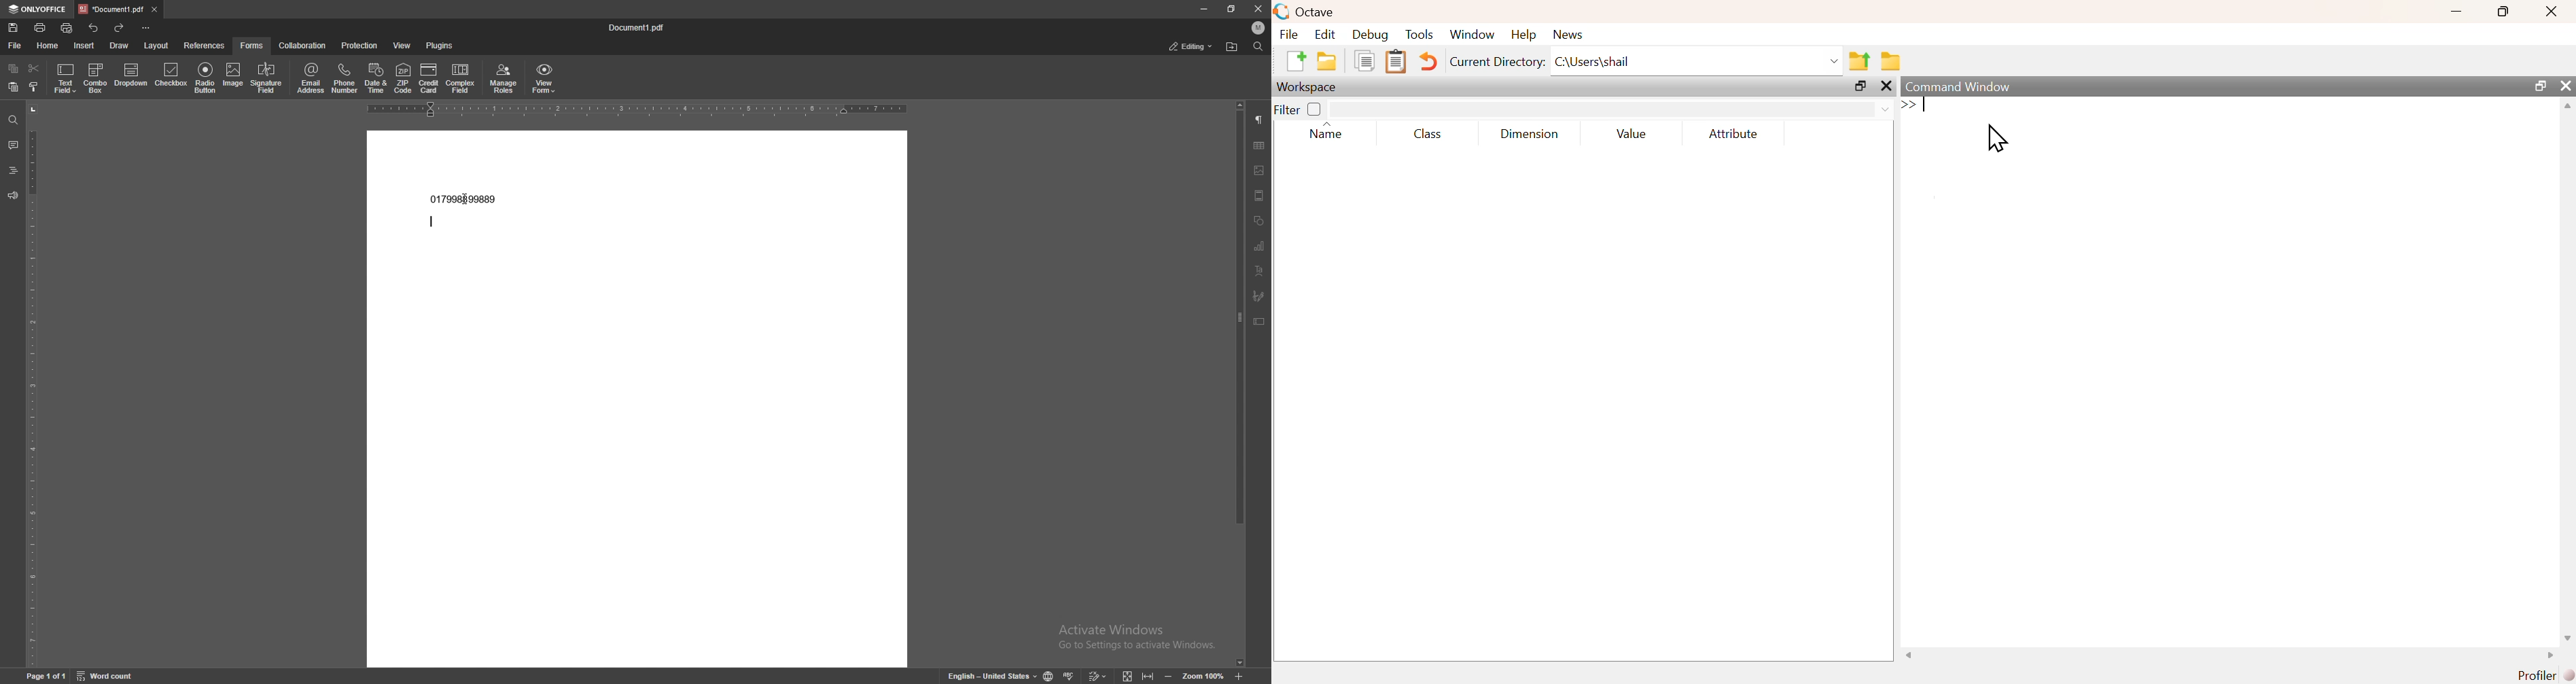 Image resolution: width=2576 pixels, height=700 pixels. Describe the element at coordinates (465, 199) in the screenshot. I see `text` at that location.